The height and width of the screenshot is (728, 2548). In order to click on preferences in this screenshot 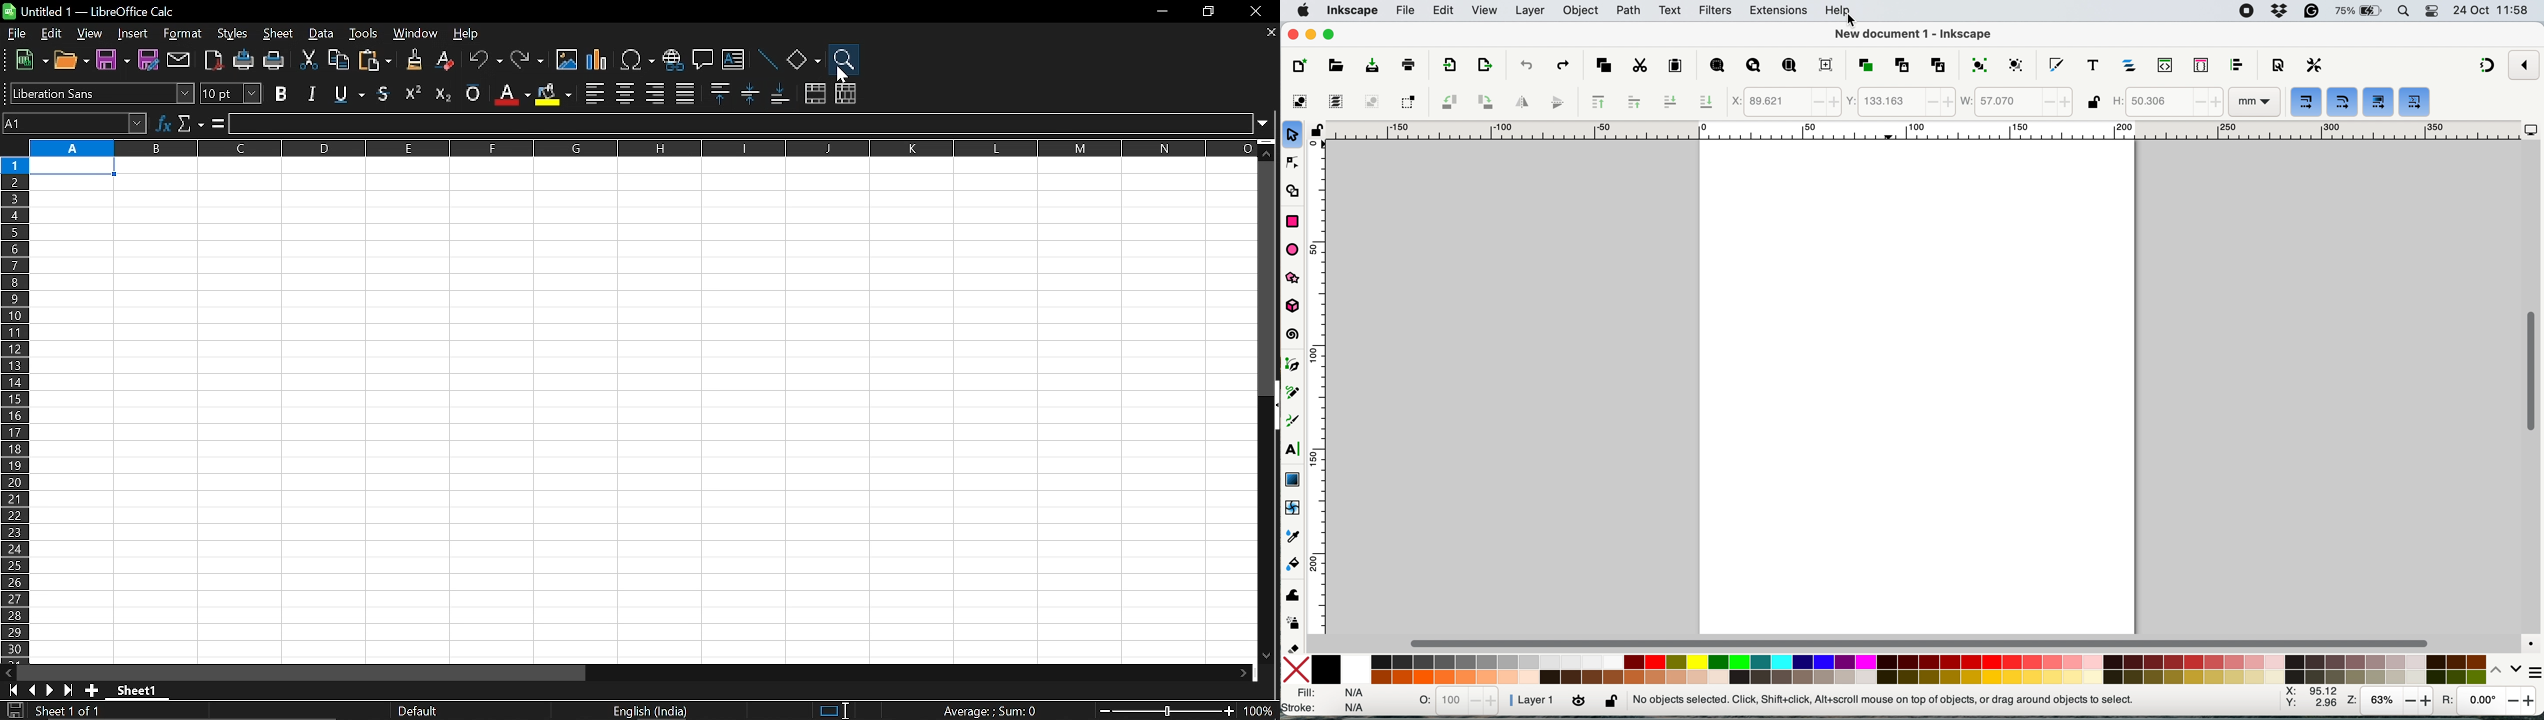, I will do `click(2314, 65)`.